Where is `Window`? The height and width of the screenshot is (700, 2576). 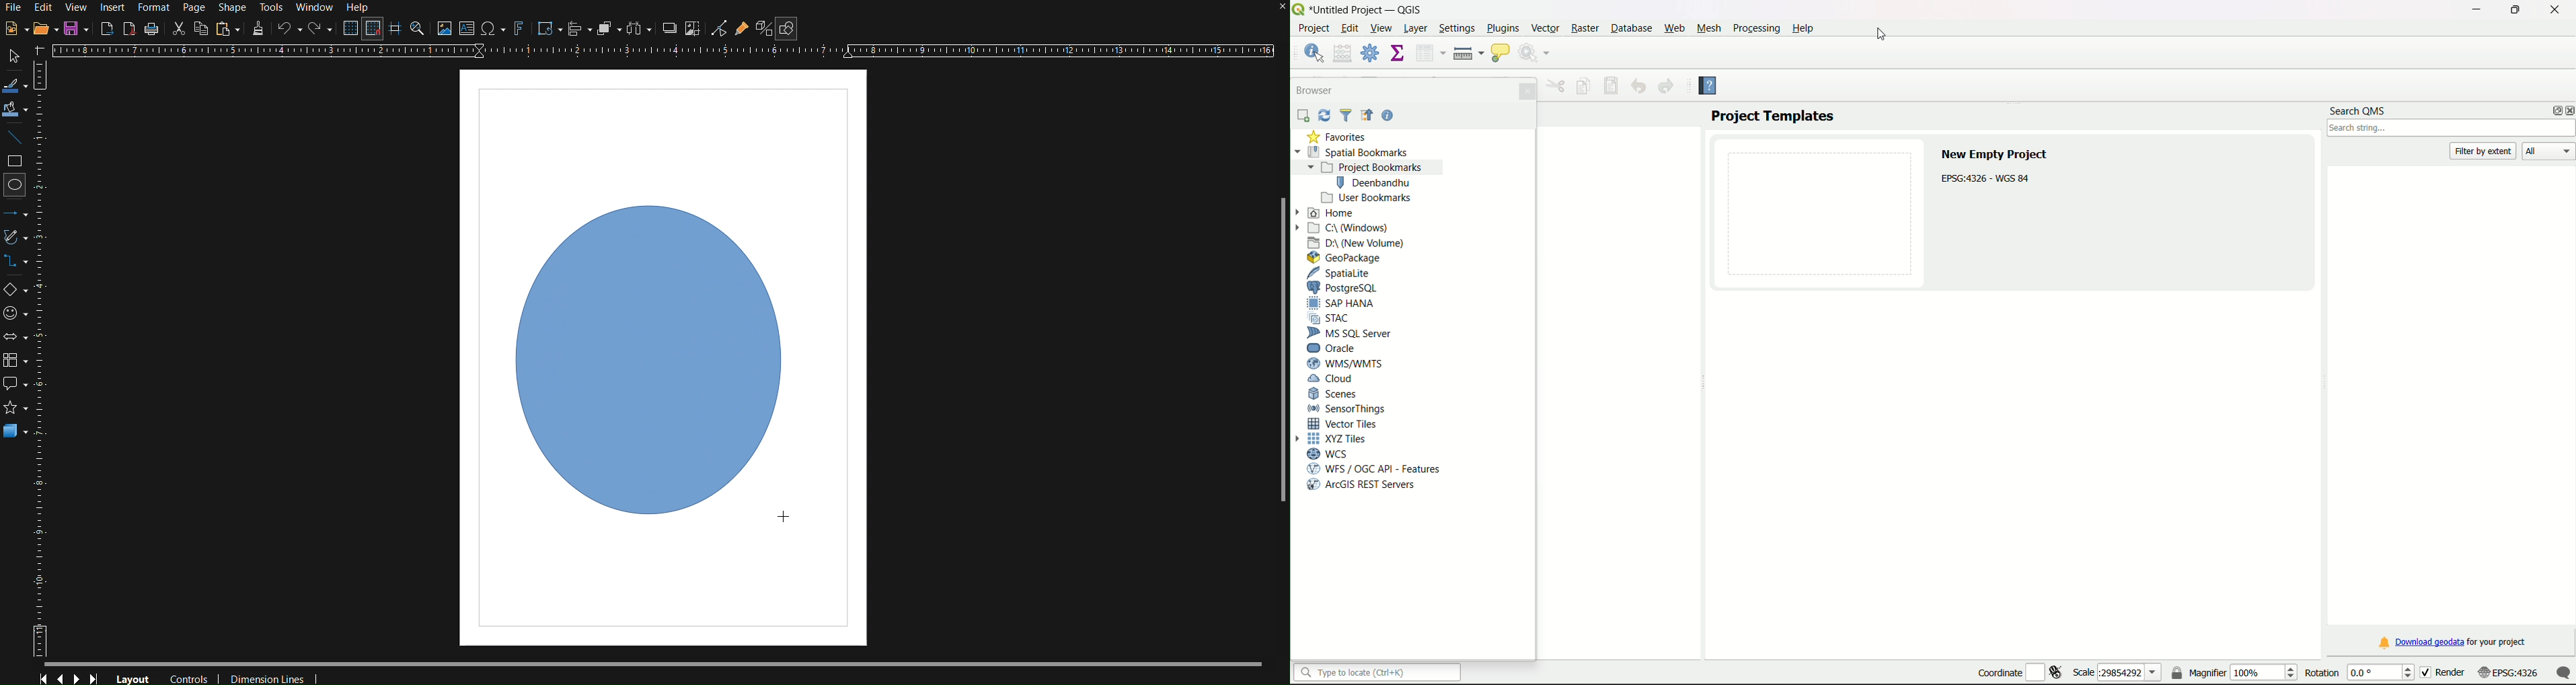 Window is located at coordinates (317, 9).